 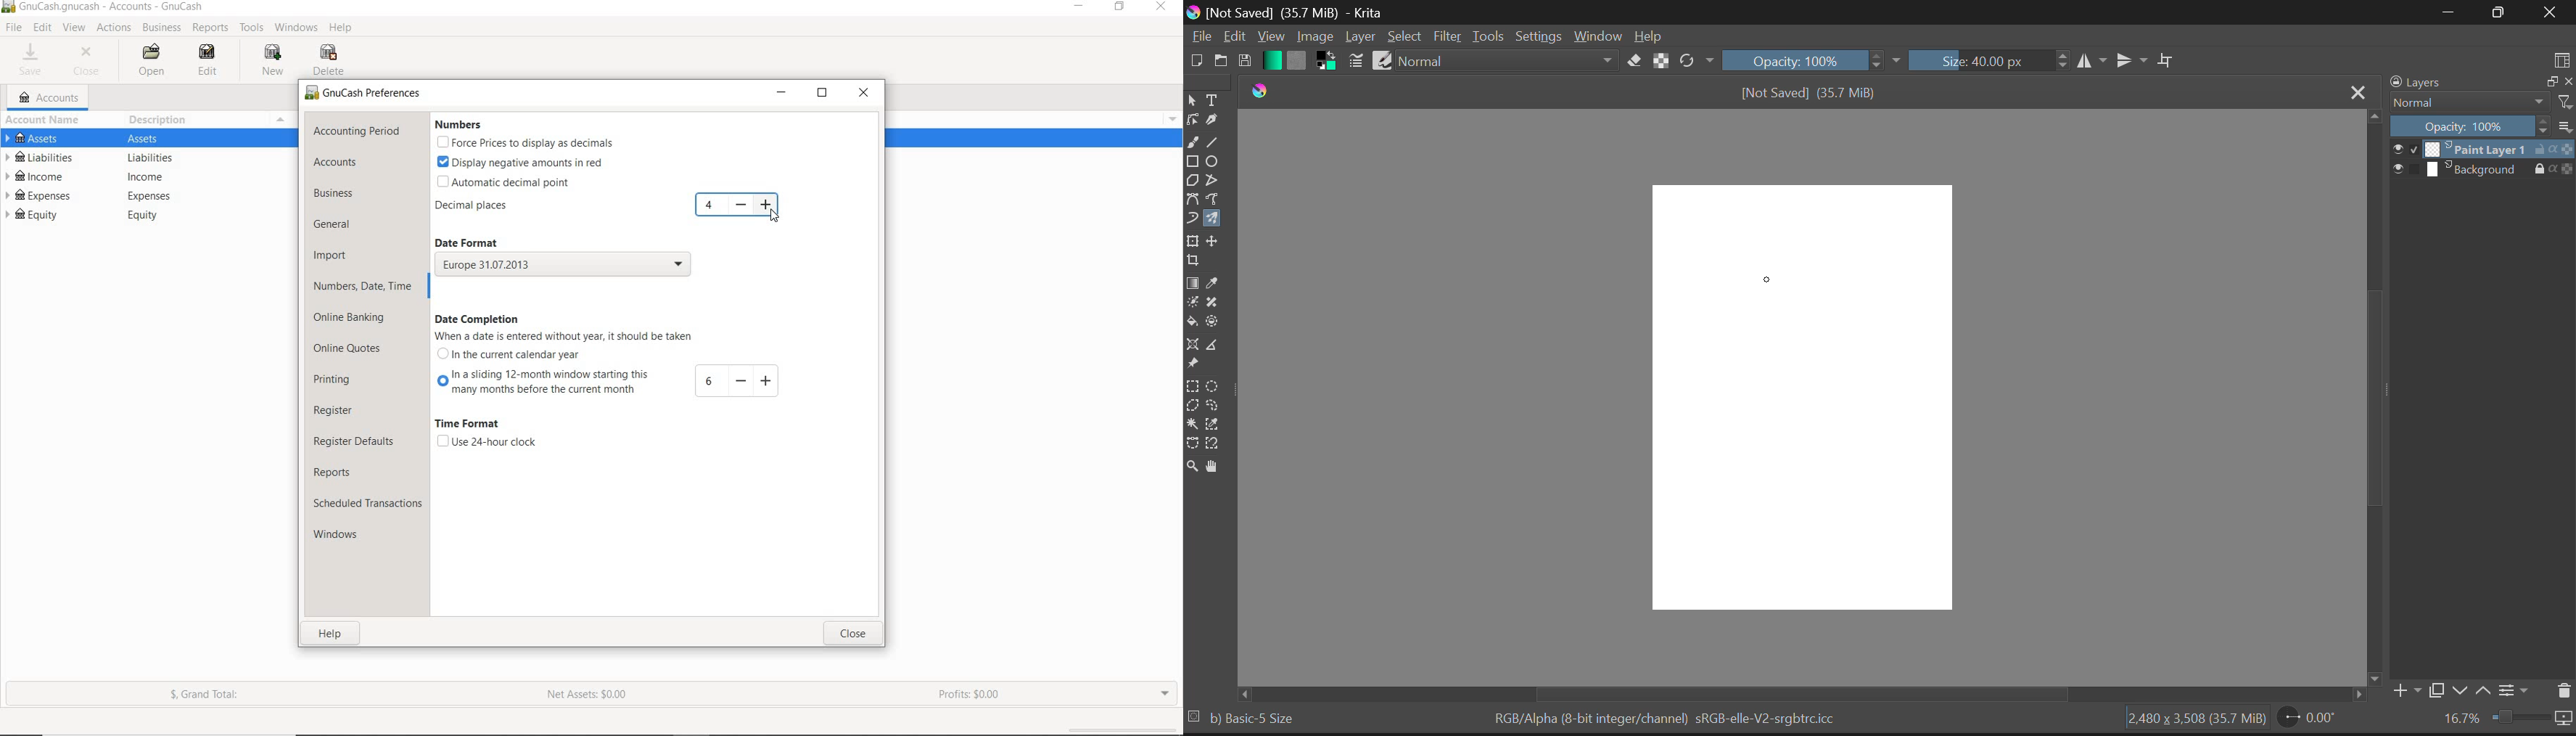 What do you see at coordinates (711, 205) in the screenshot?
I see `add decimal place` at bounding box center [711, 205].